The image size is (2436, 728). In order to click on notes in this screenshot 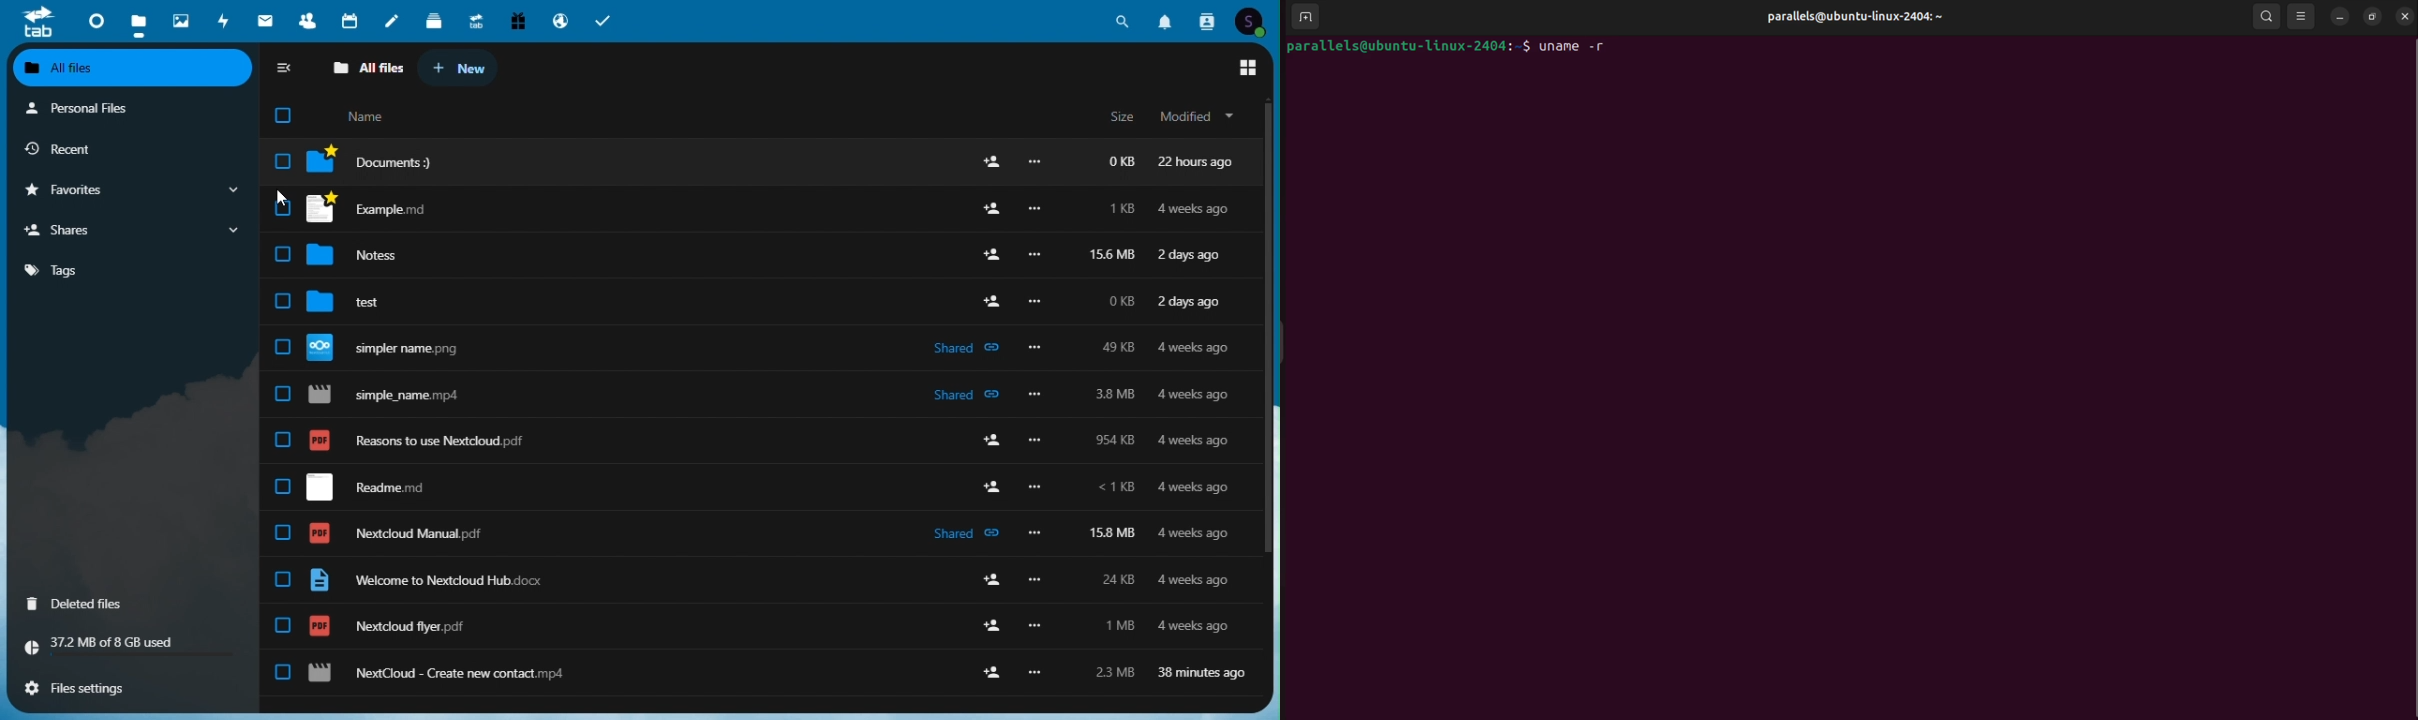, I will do `click(394, 20)`.